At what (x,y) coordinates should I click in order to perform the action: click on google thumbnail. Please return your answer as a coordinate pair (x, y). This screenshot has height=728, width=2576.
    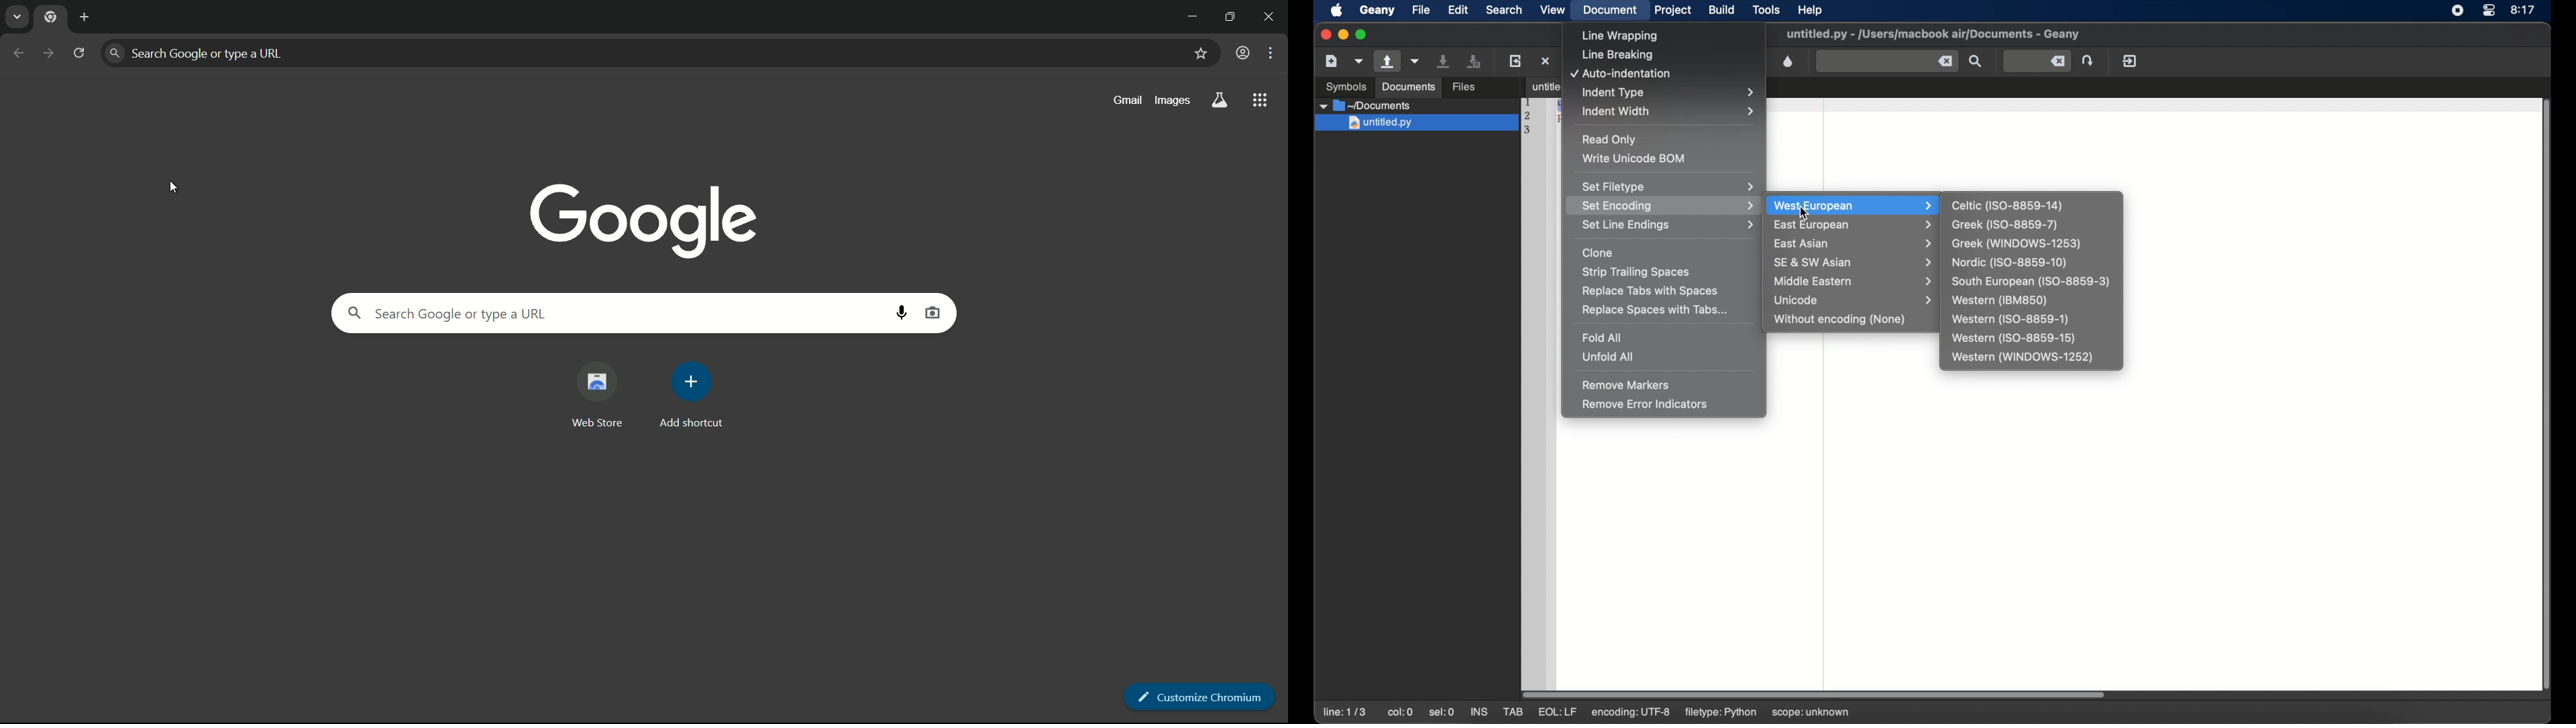
    Looking at the image, I should click on (639, 219).